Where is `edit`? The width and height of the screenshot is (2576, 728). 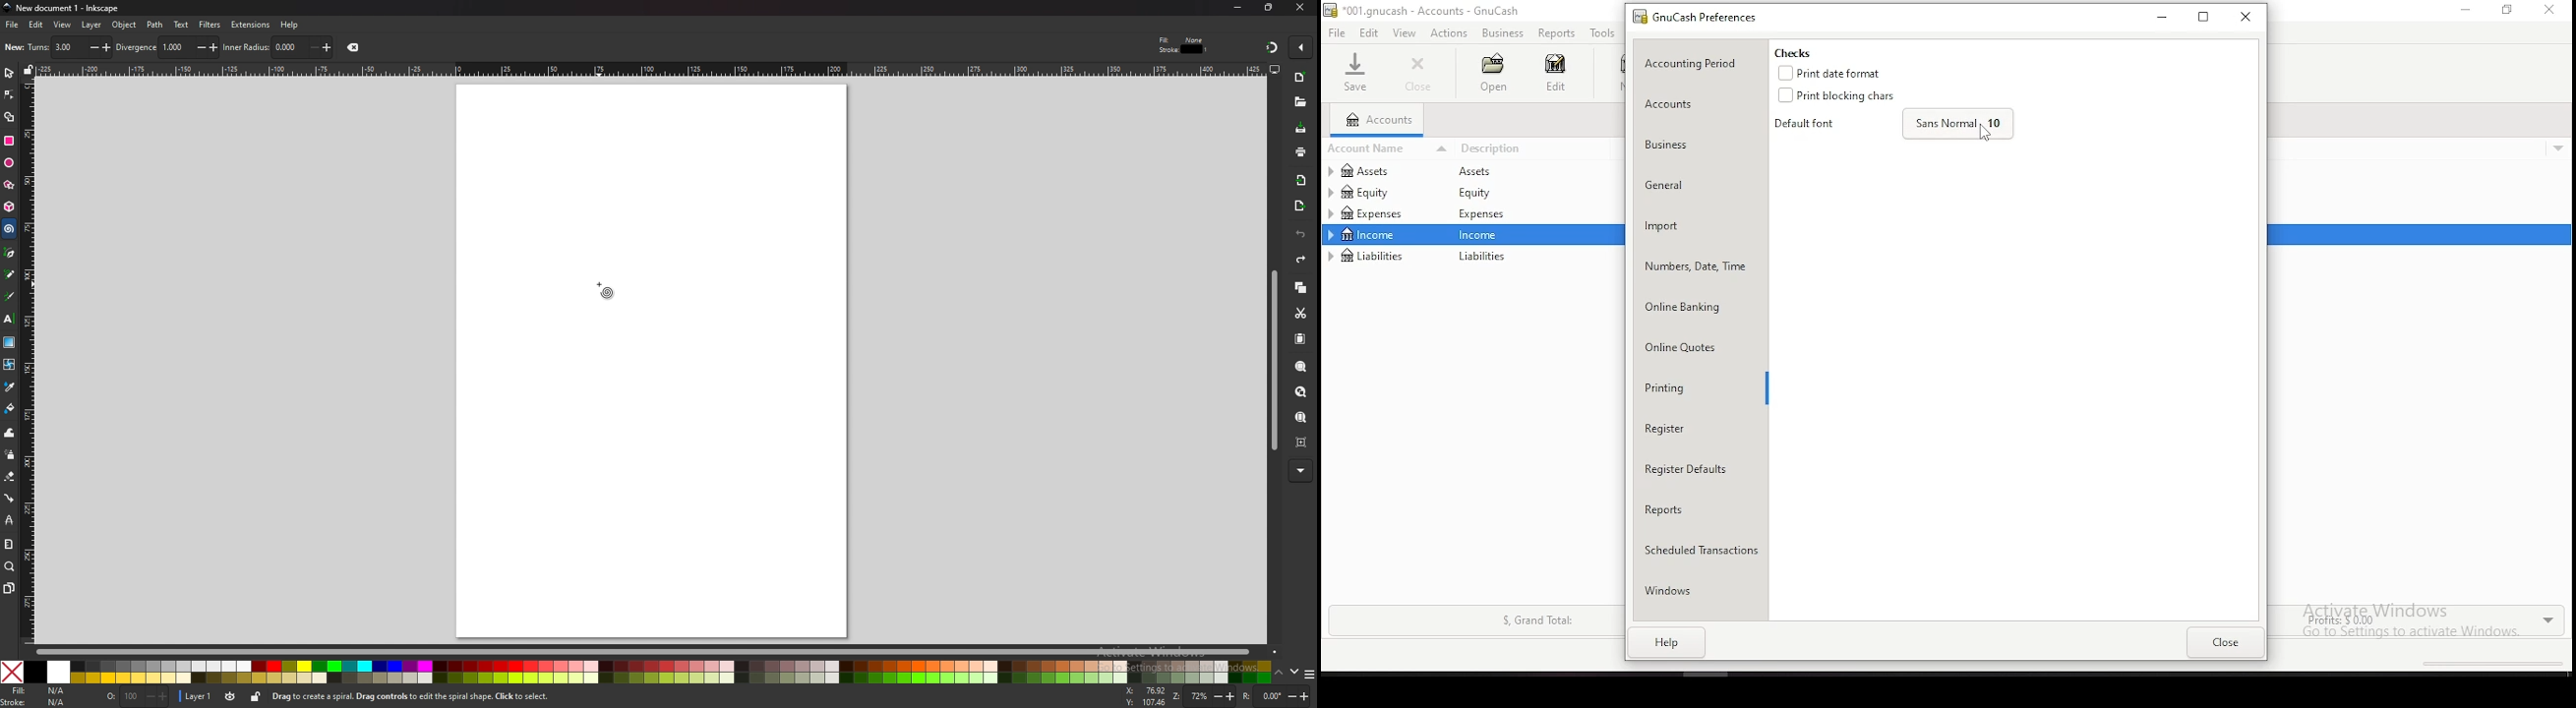 edit is located at coordinates (35, 25).